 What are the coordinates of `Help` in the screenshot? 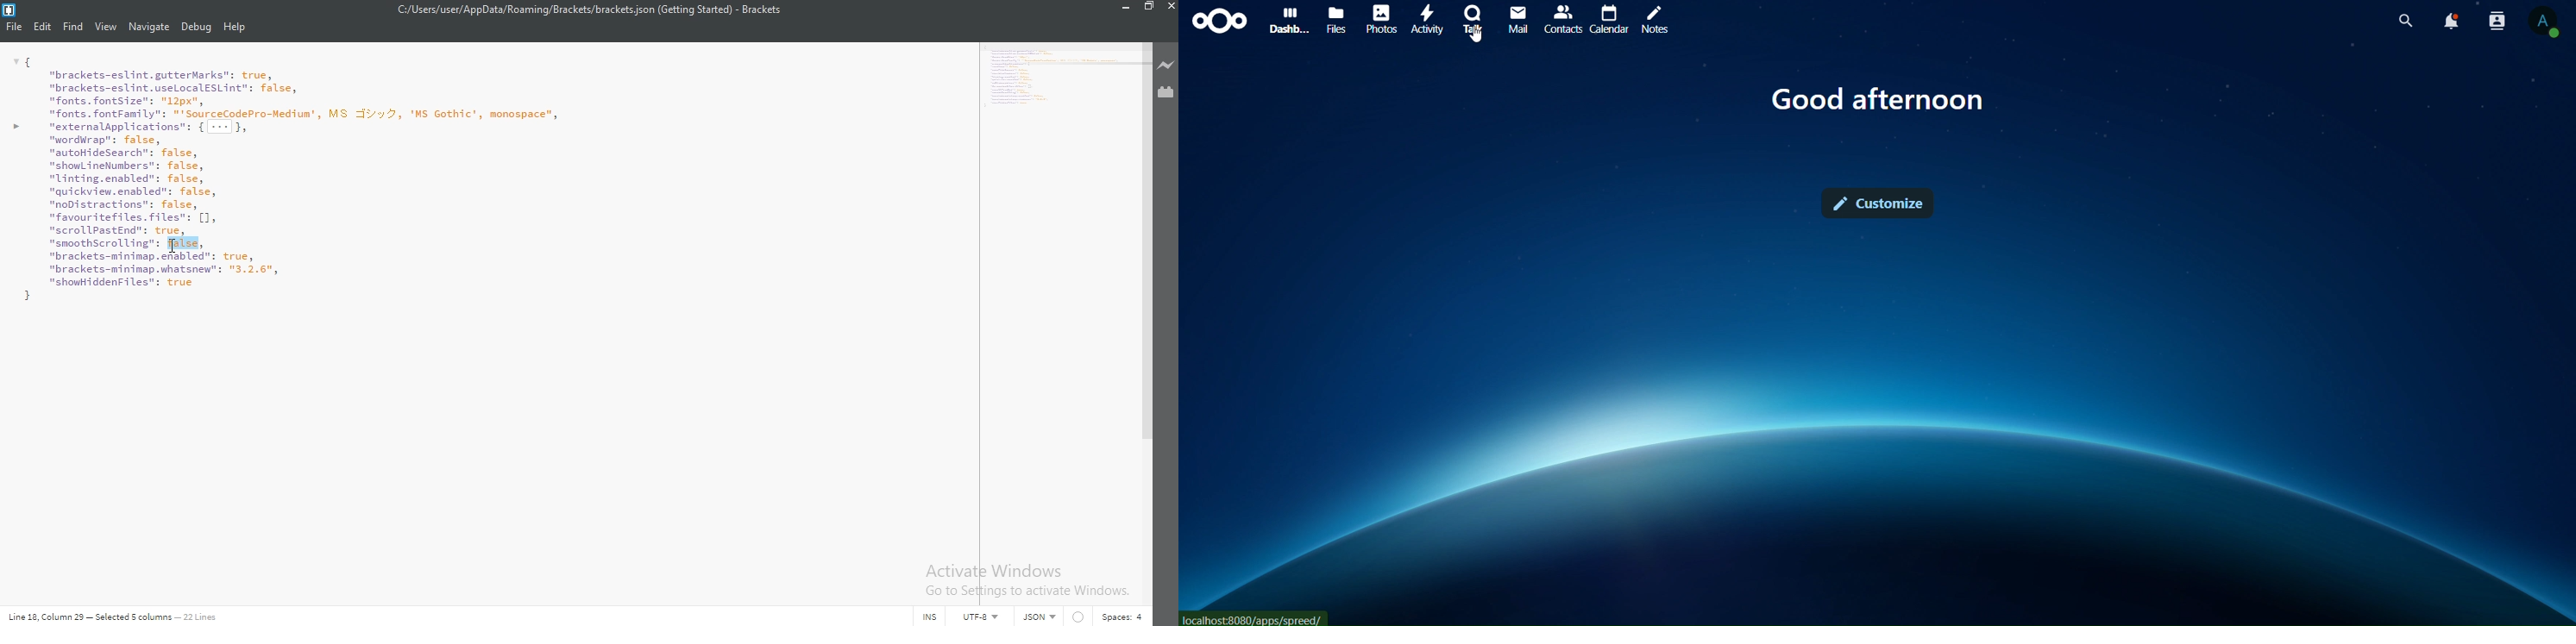 It's located at (236, 28).